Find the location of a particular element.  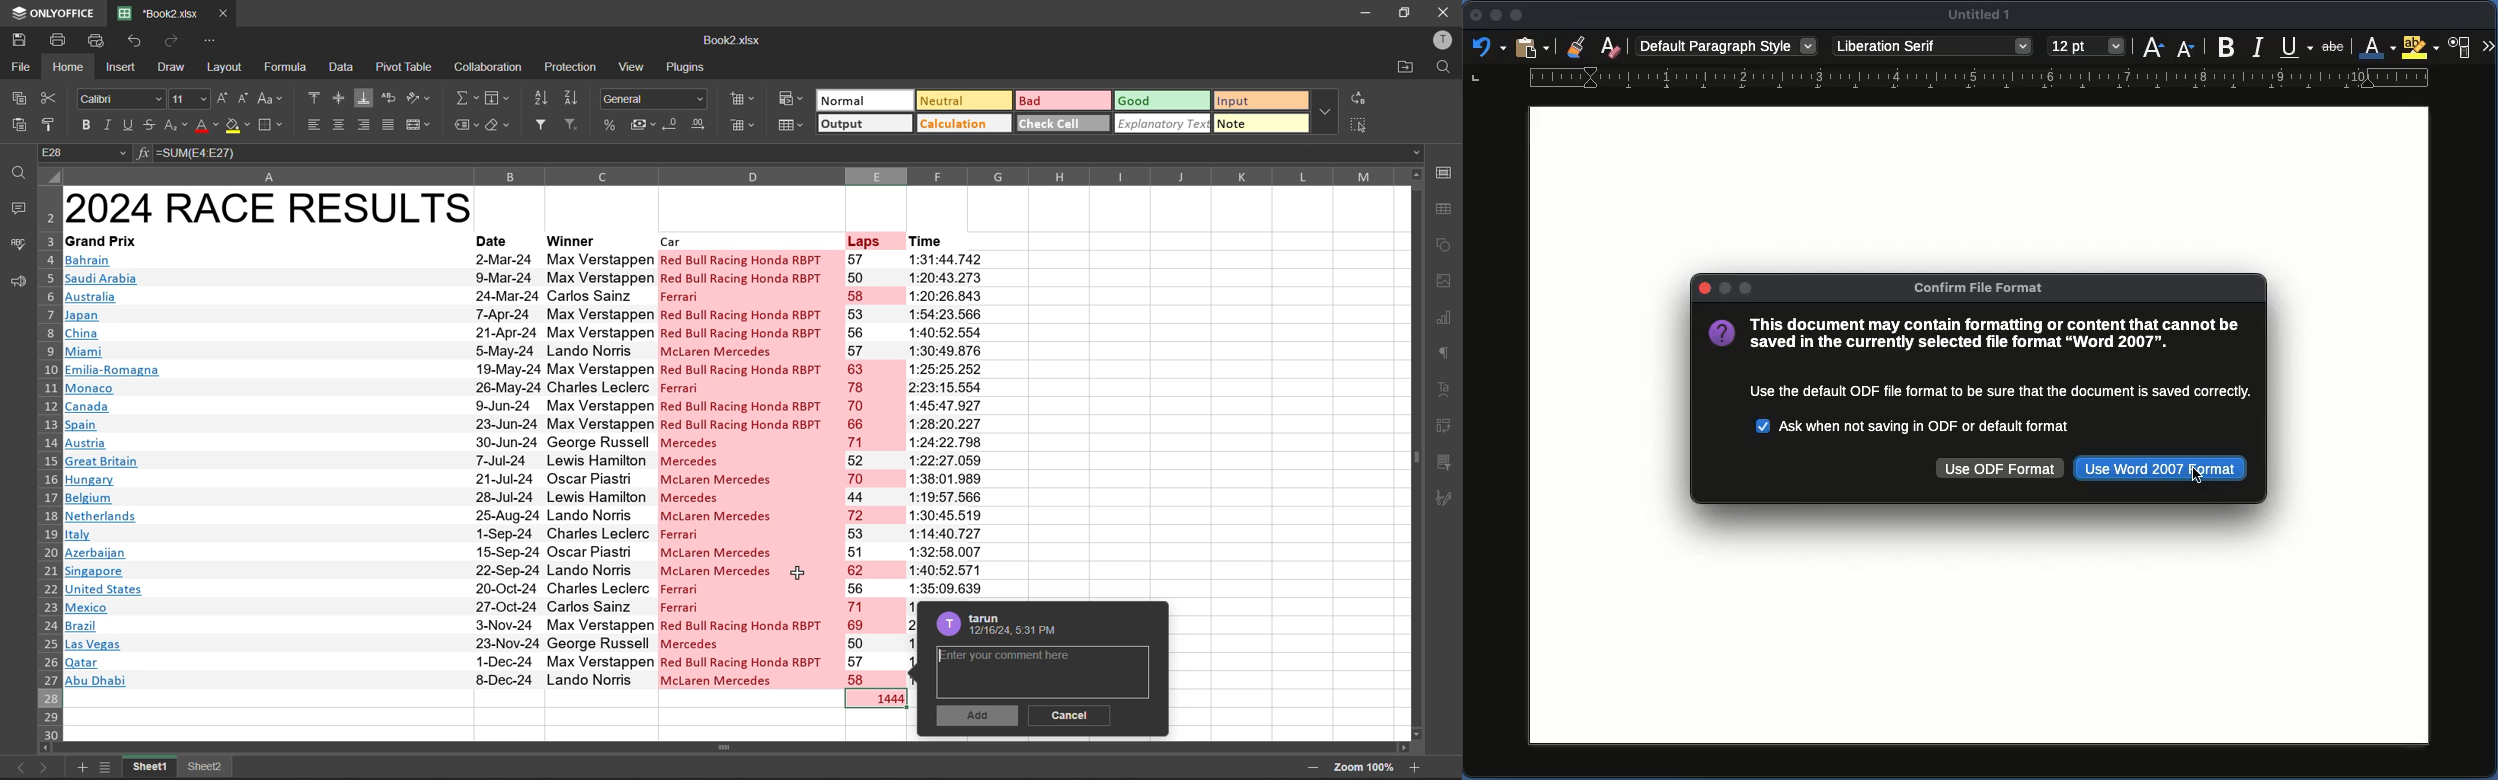

Clear formatting is located at coordinates (1610, 45).